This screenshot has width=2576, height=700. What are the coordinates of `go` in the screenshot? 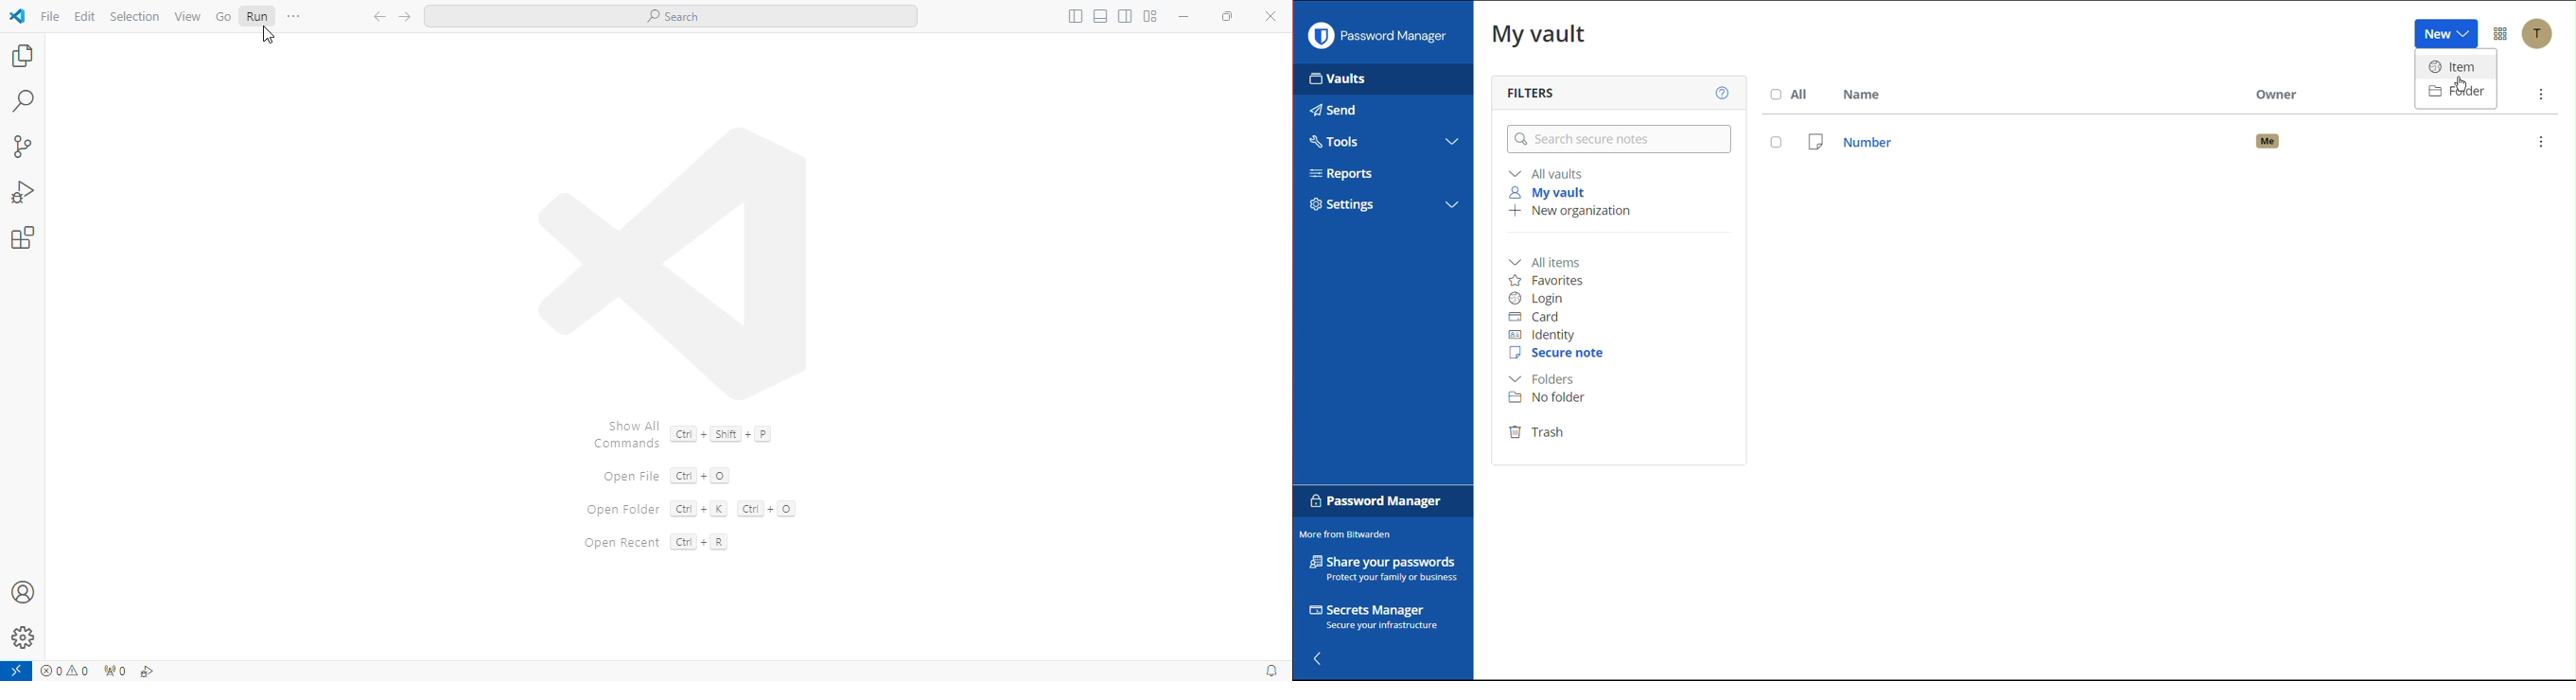 It's located at (223, 16).